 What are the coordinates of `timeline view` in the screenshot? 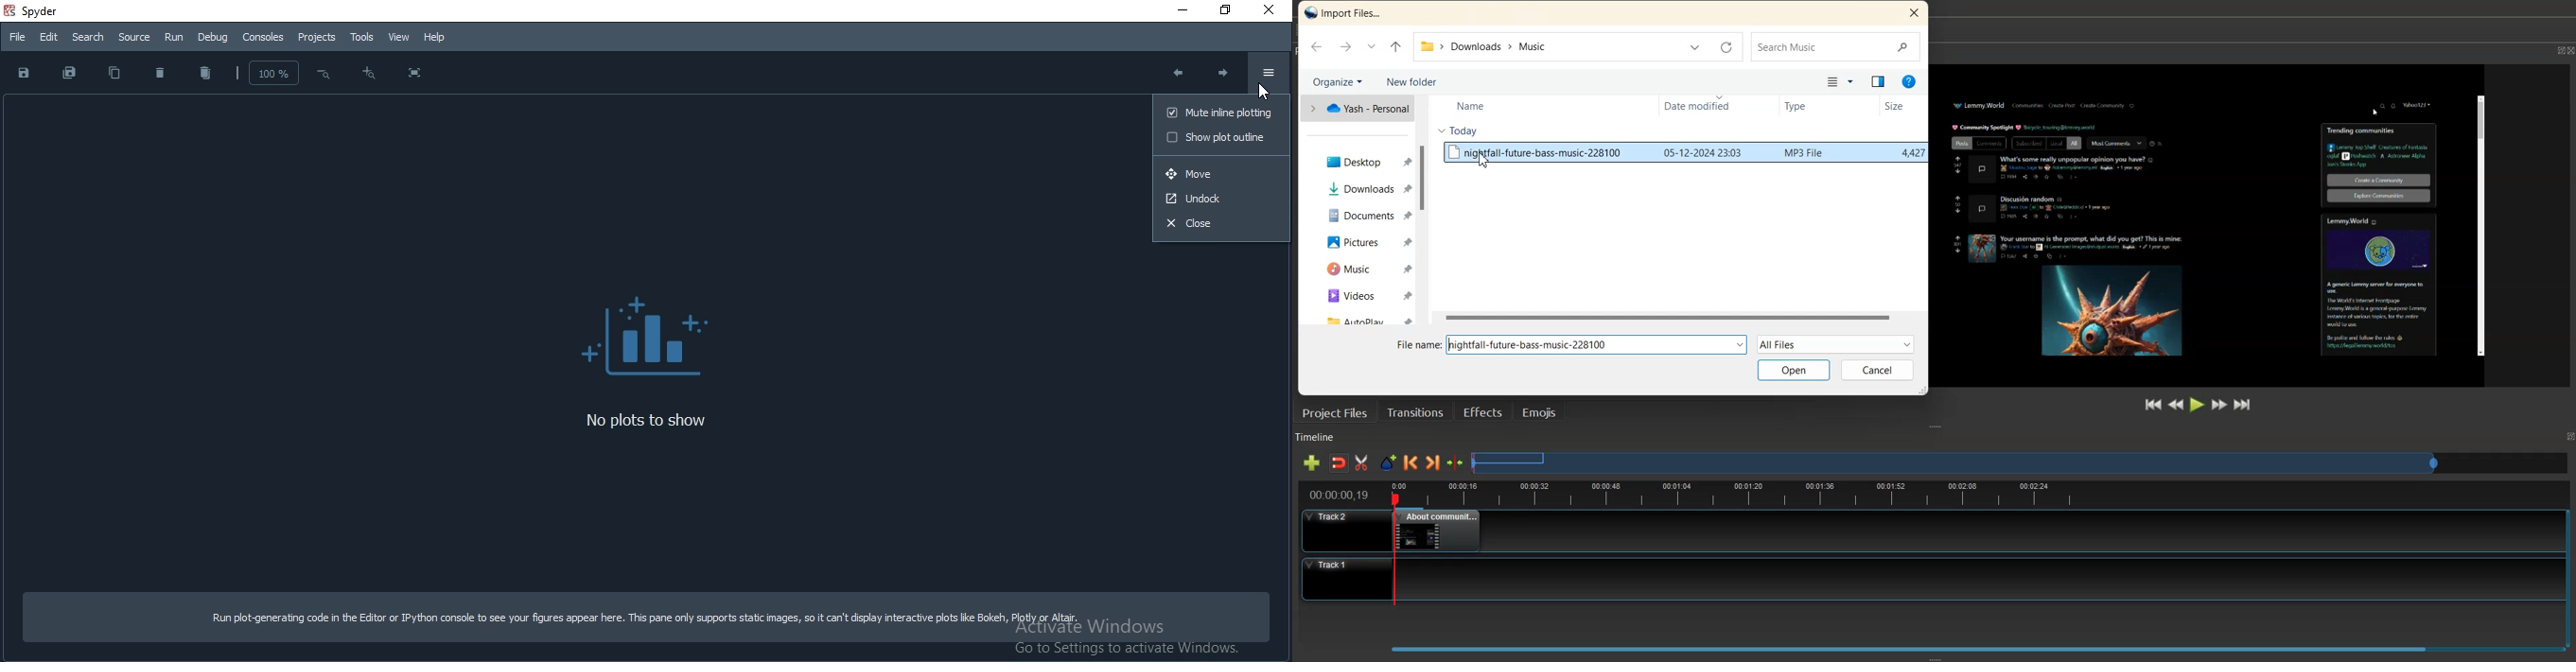 It's located at (1986, 495).